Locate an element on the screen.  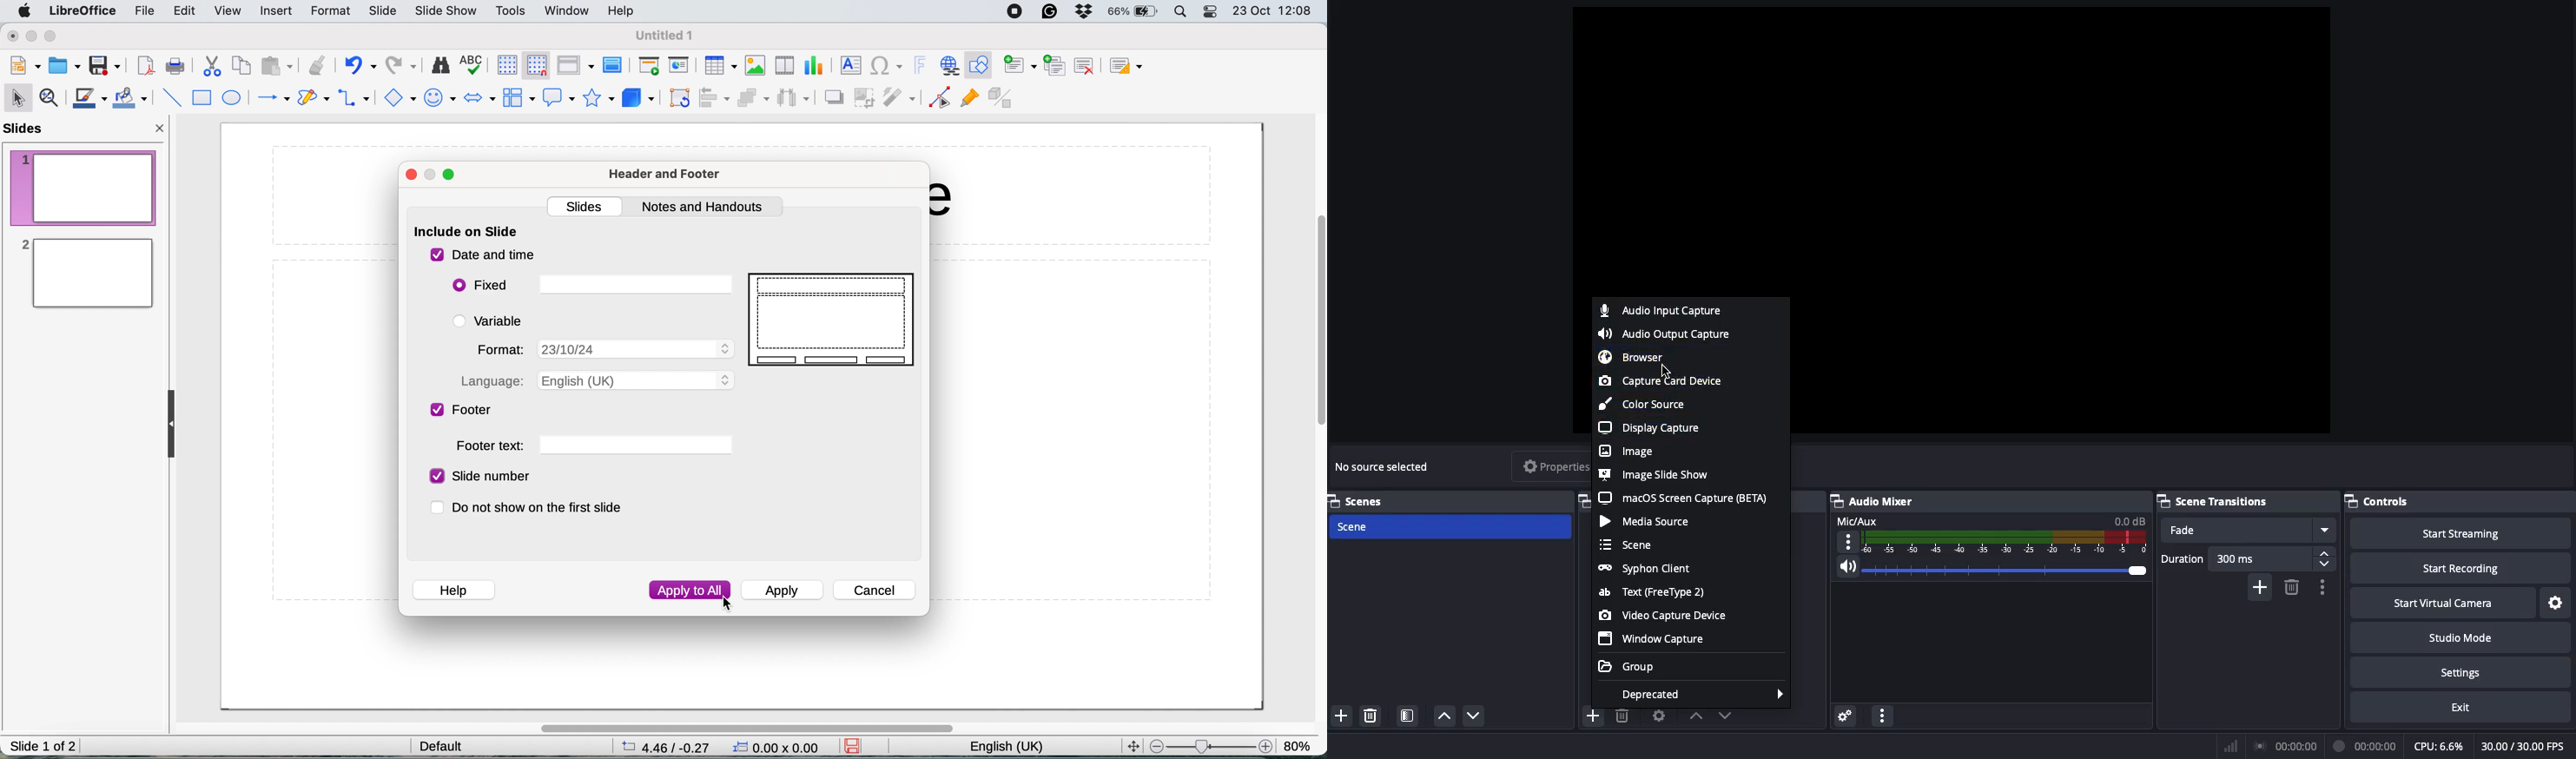
show gluepoint functions is located at coordinates (969, 101).